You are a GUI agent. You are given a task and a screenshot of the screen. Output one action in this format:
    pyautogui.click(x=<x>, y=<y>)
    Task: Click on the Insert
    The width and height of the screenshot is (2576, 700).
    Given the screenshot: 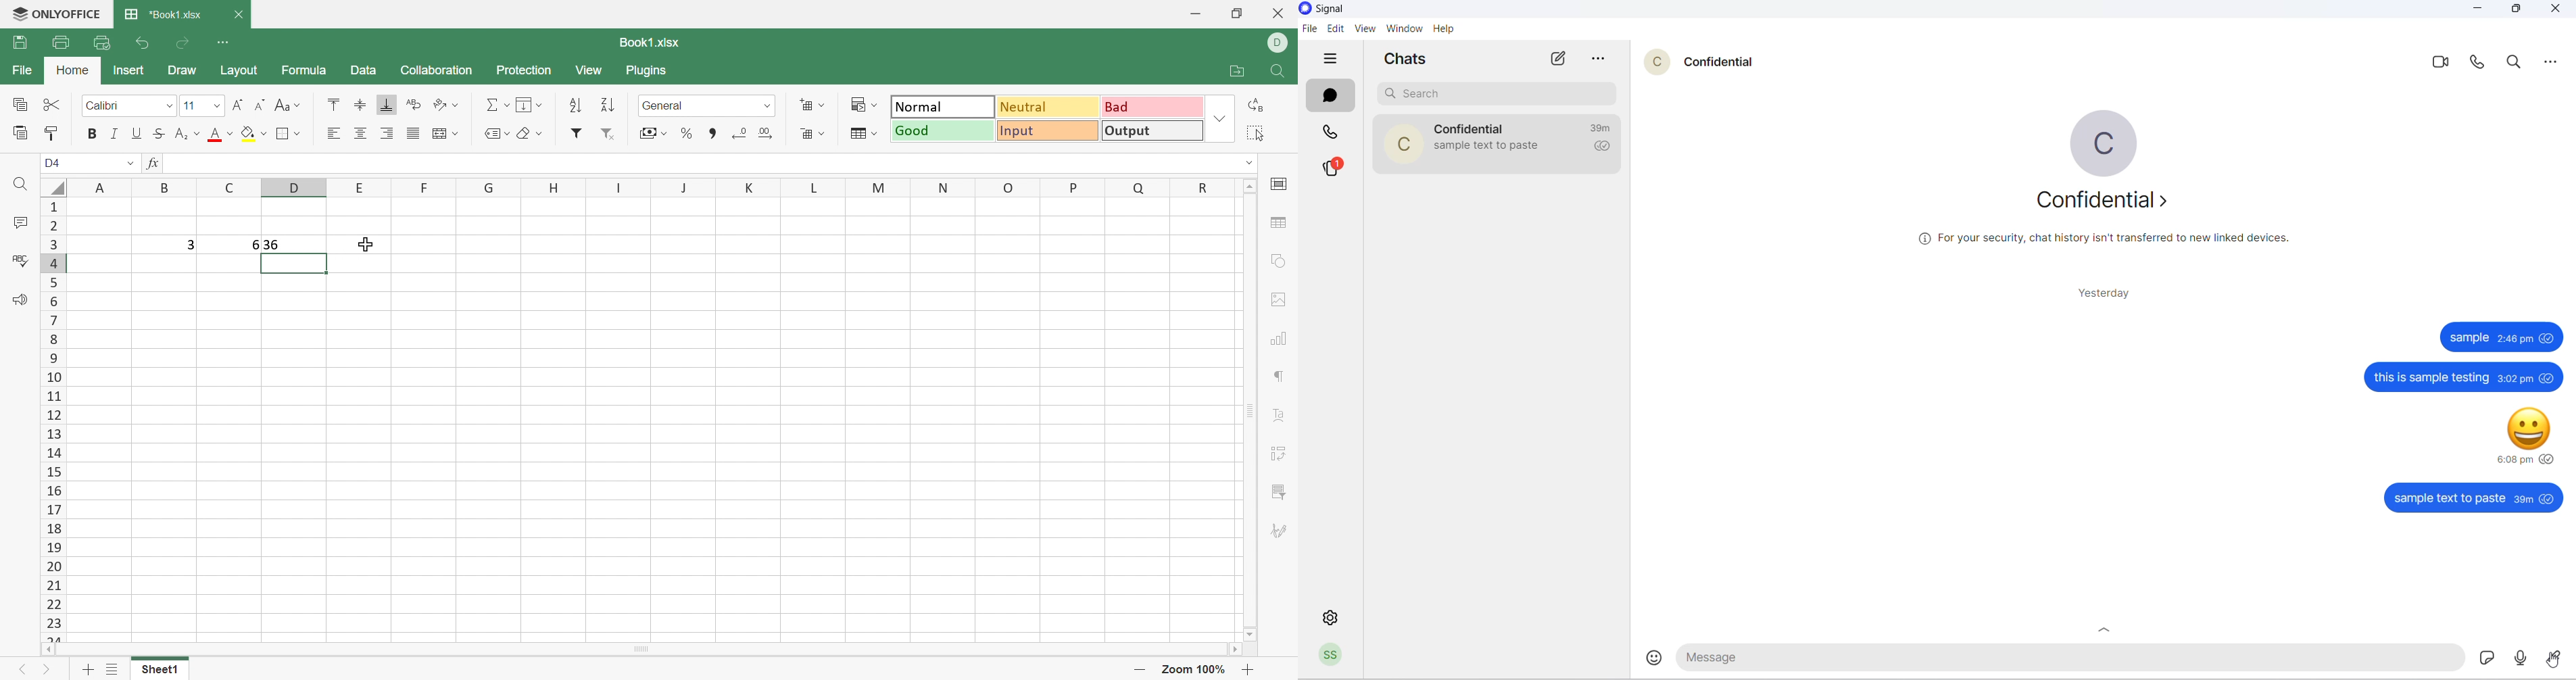 What is the action you would take?
    pyautogui.click(x=132, y=70)
    